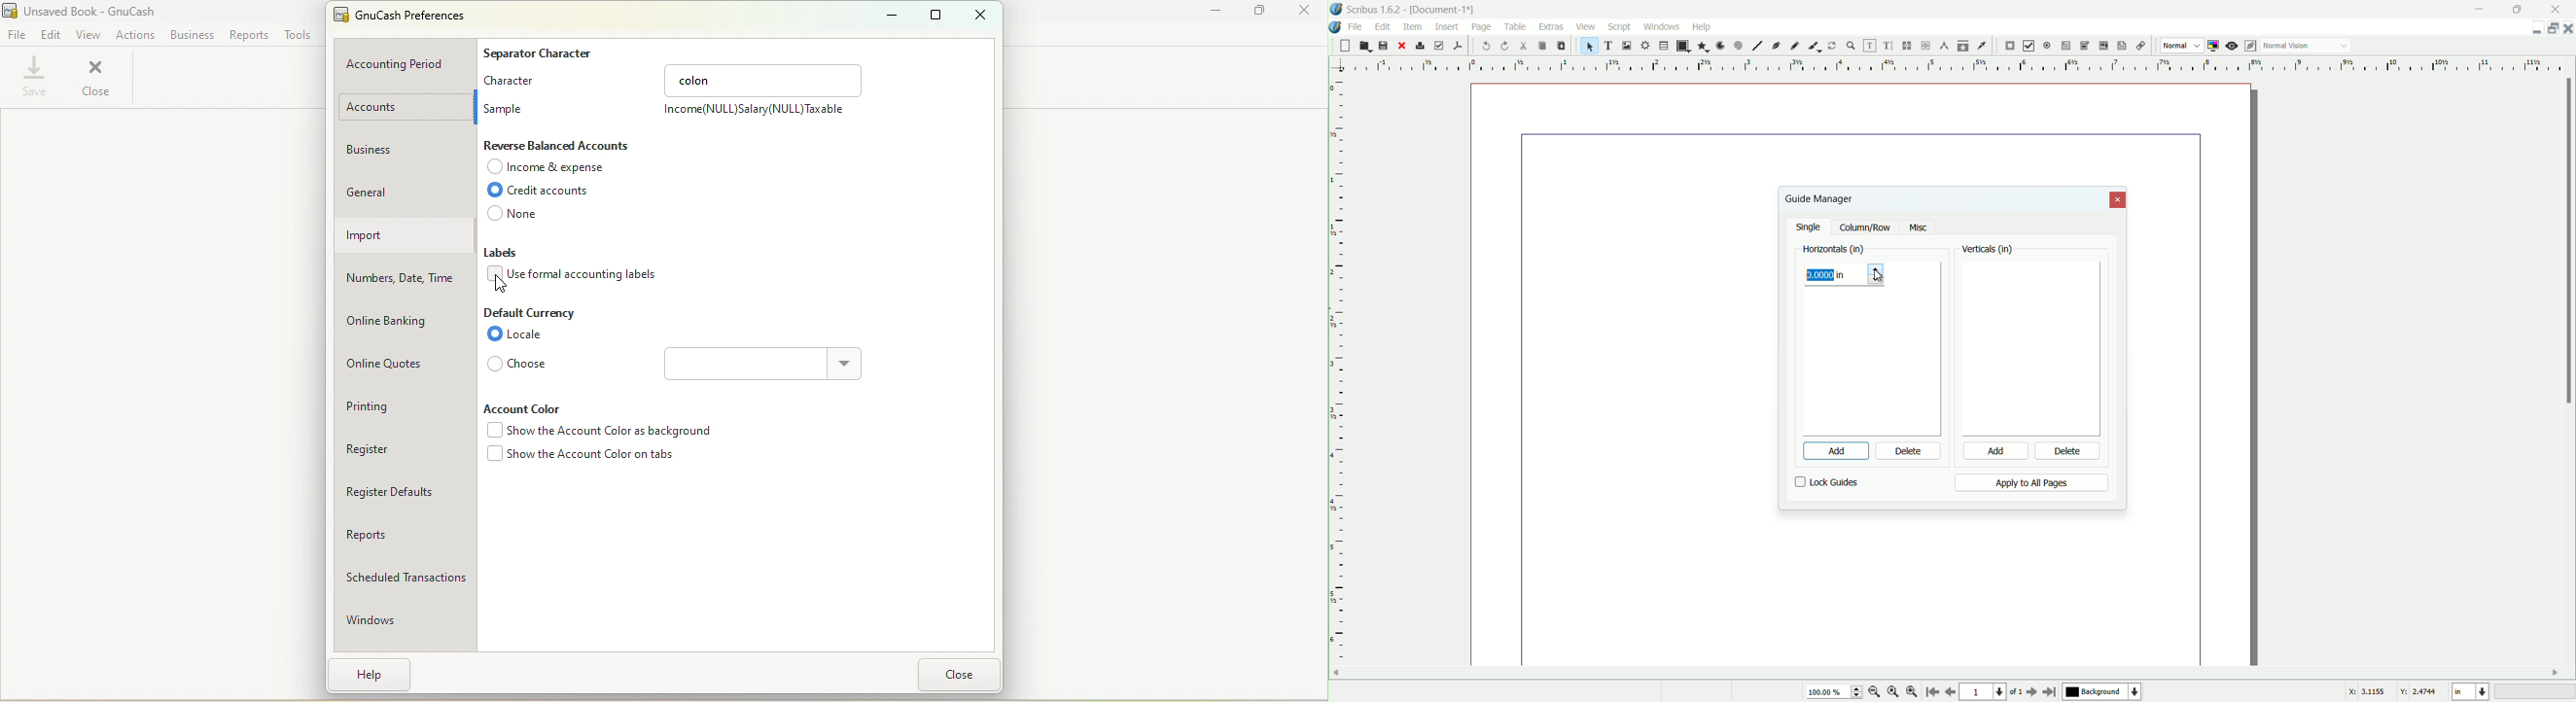  I want to click on file menu, so click(1358, 26).